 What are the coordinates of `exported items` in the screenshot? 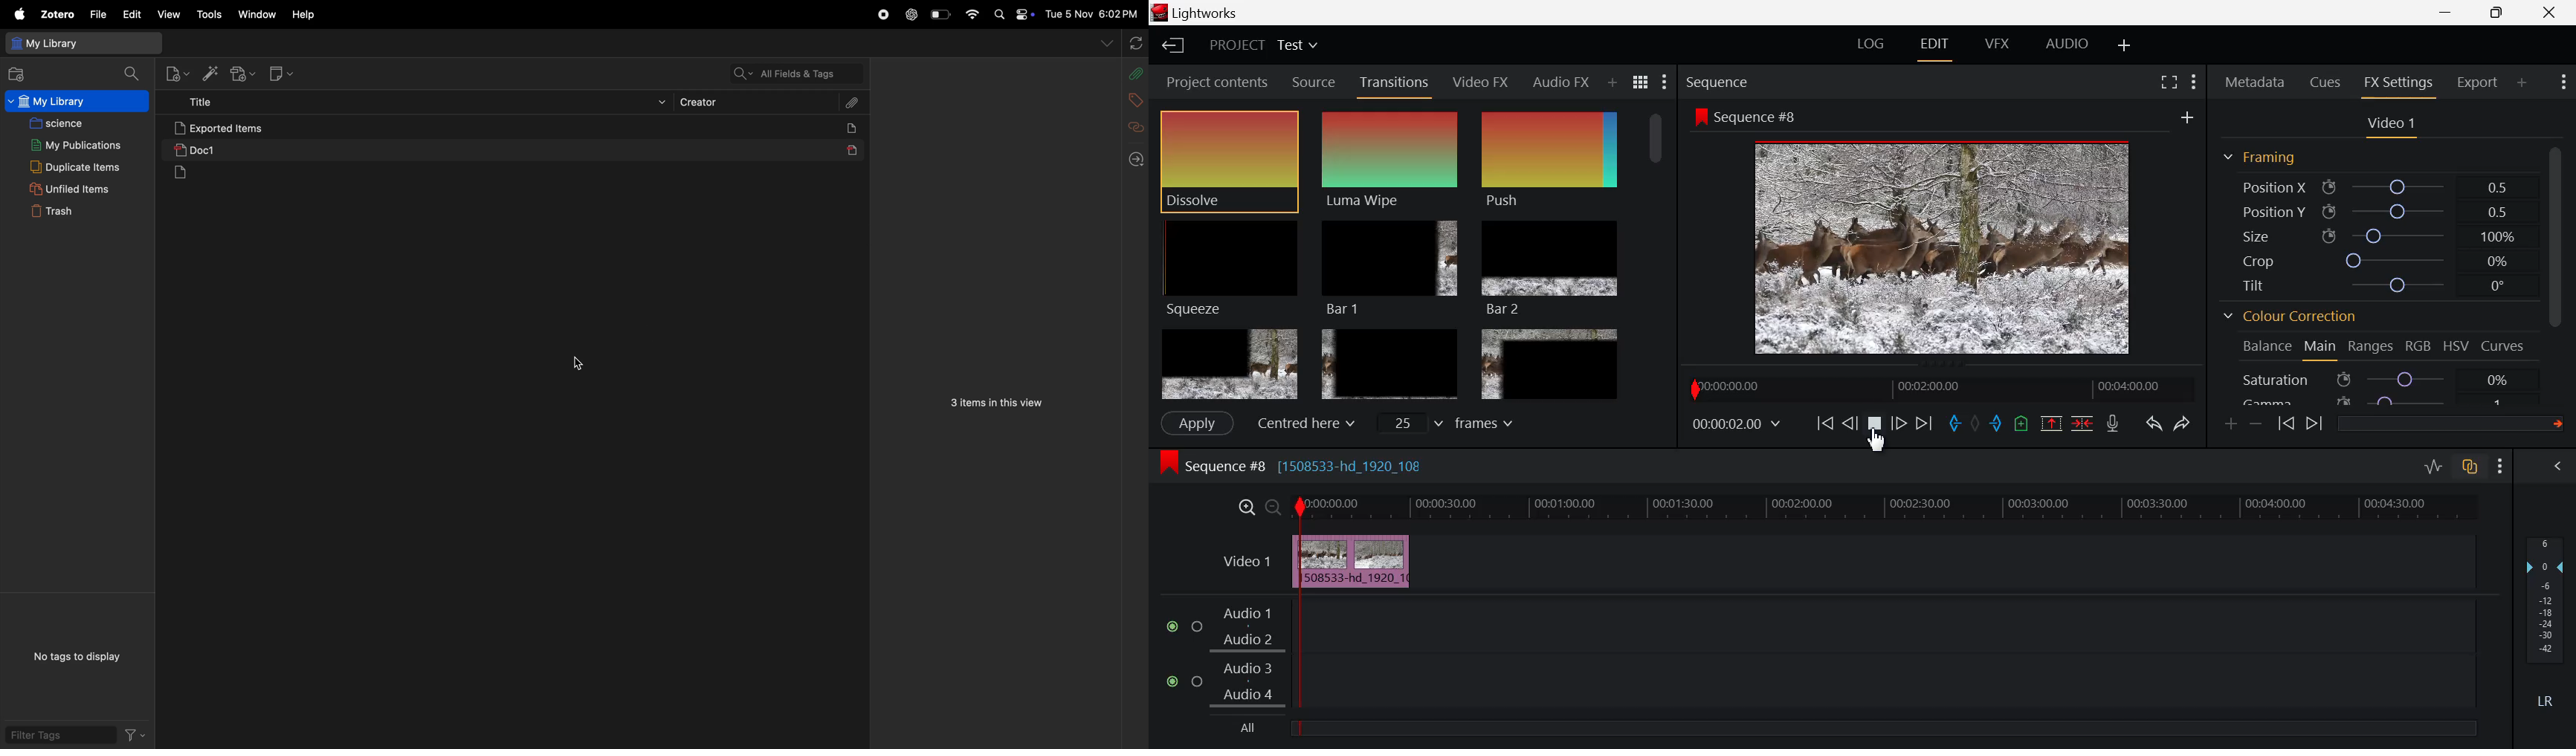 It's located at (261, 128).